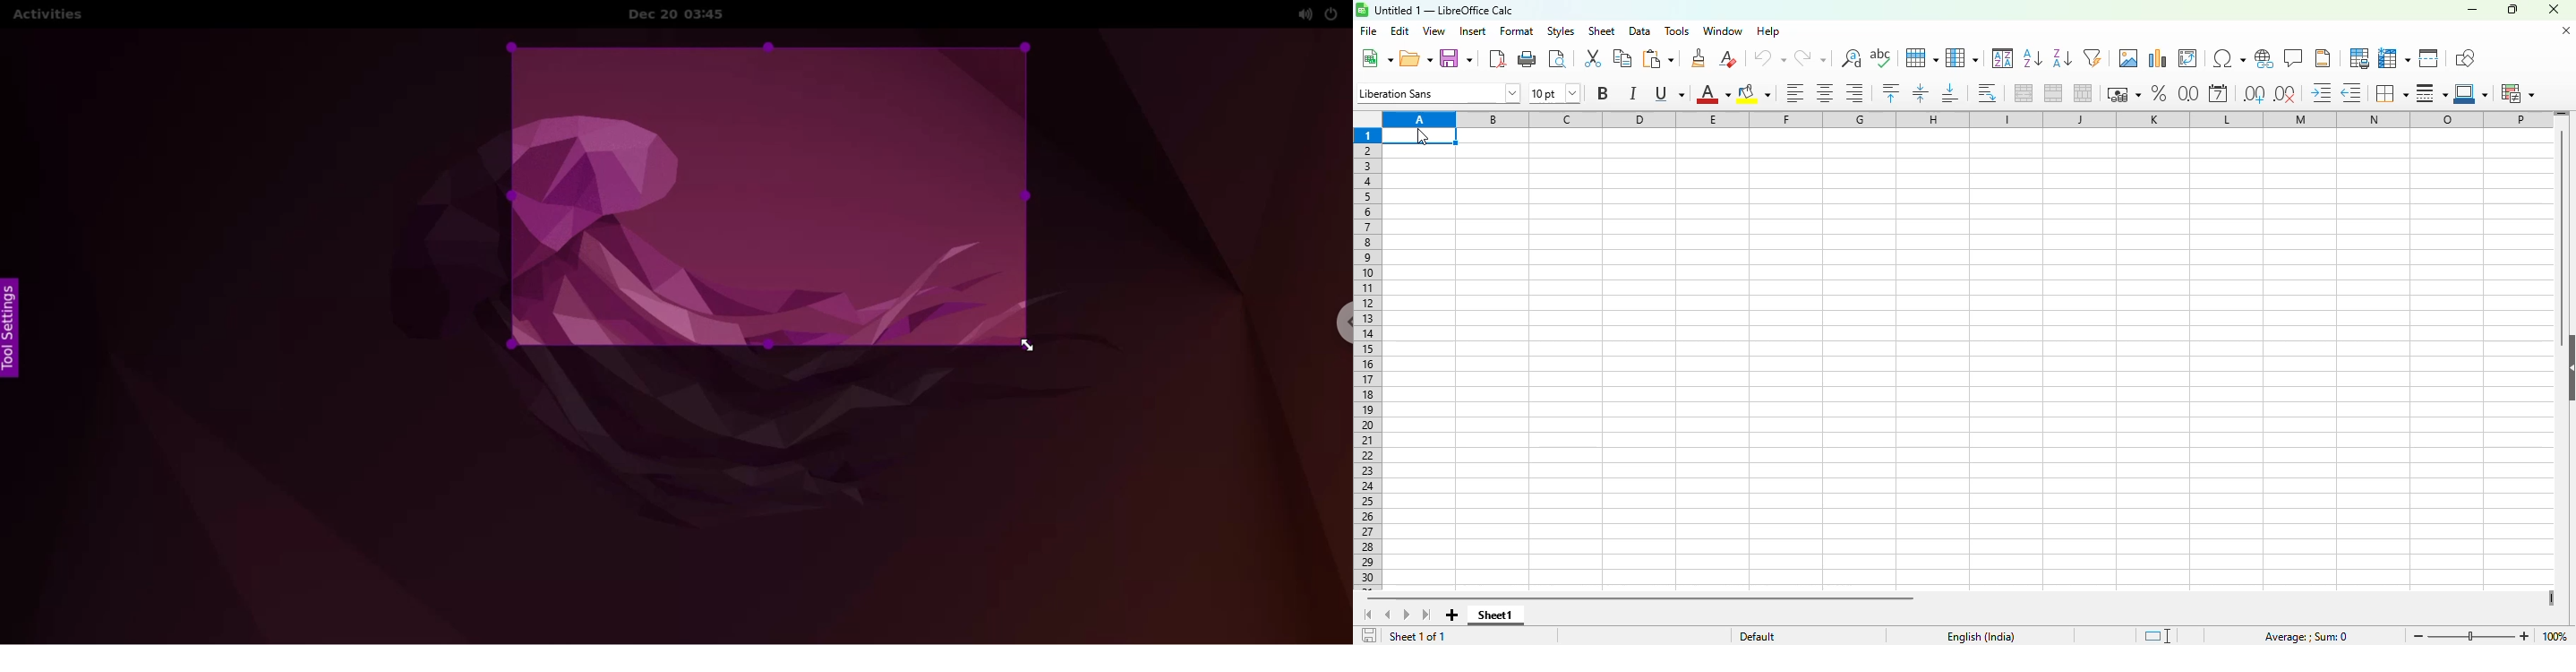 Image resolution: width=2576 pixels, height=672 pixels. Describe the element at coordinates (2054, 93) in the screenshot. I see `merge cells` at that location.